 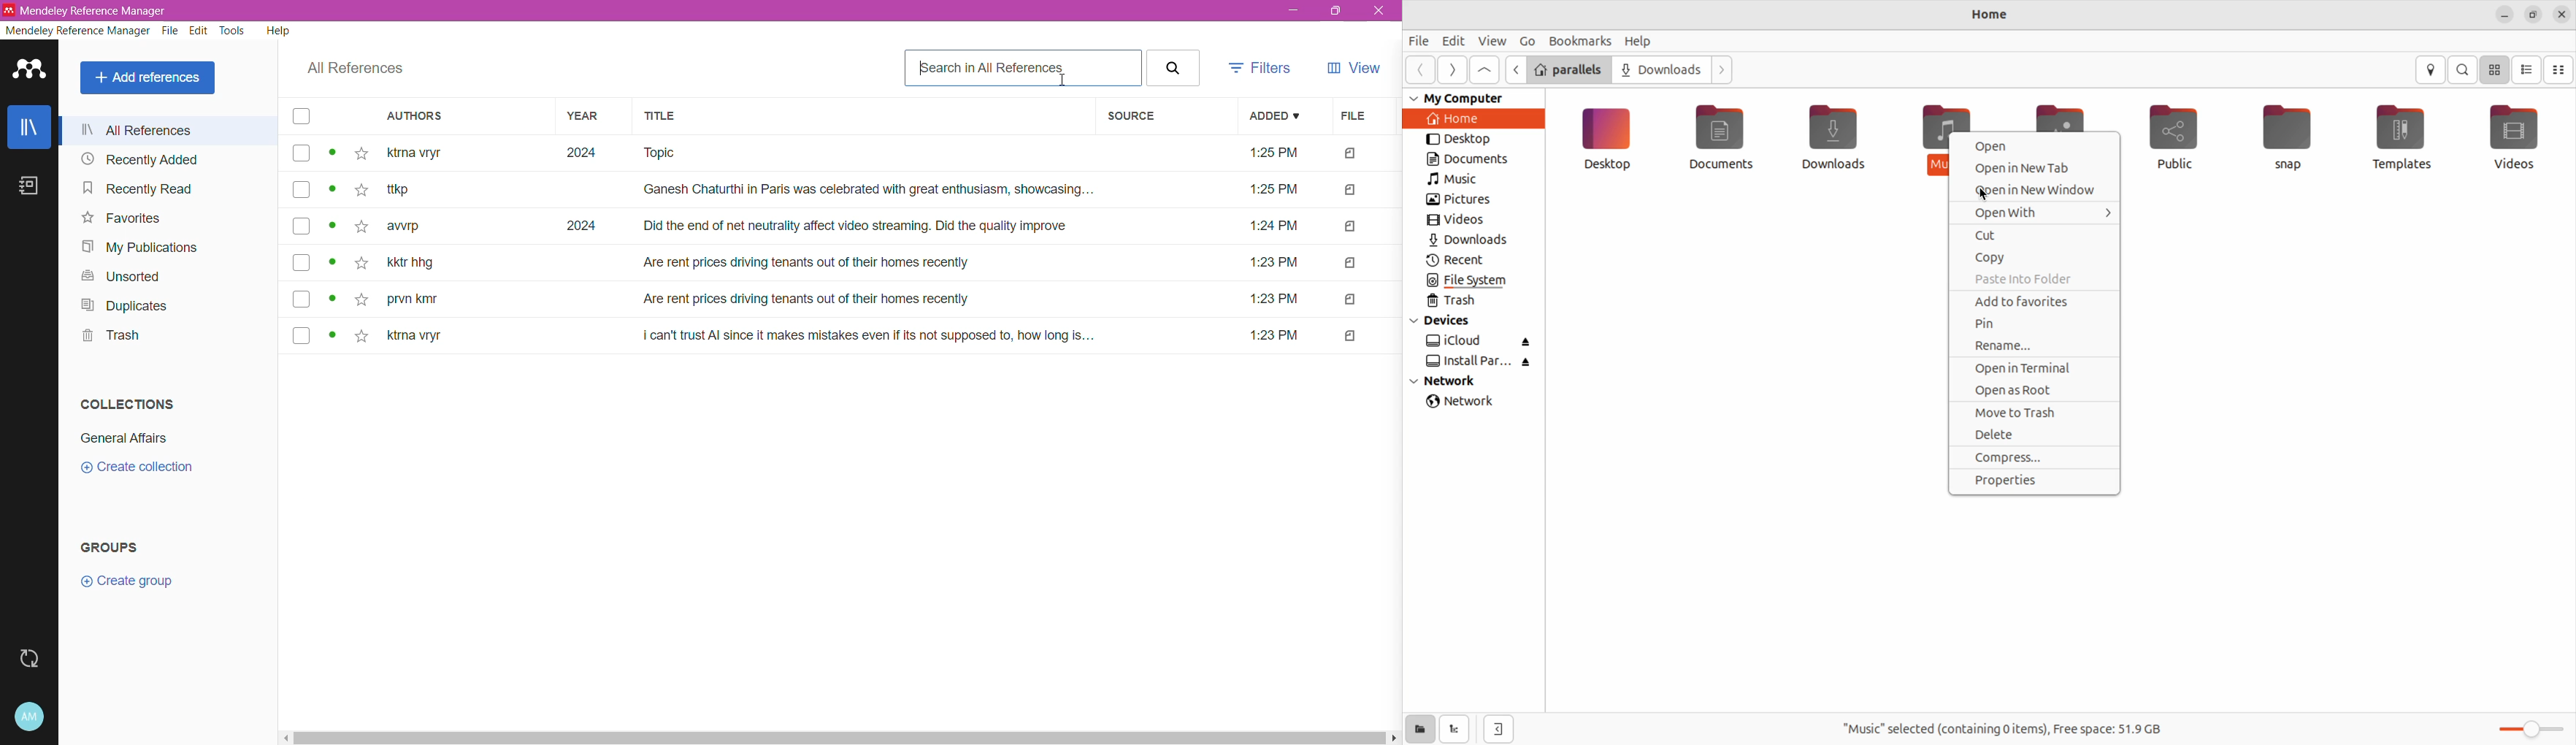 What do you see at coordinates (848, 264) in the screenshot?
I see `¢  Kktrhhg Are rent prices driving tenants out of their homes recently 1:23 PM` at bounding box center [848, 264].